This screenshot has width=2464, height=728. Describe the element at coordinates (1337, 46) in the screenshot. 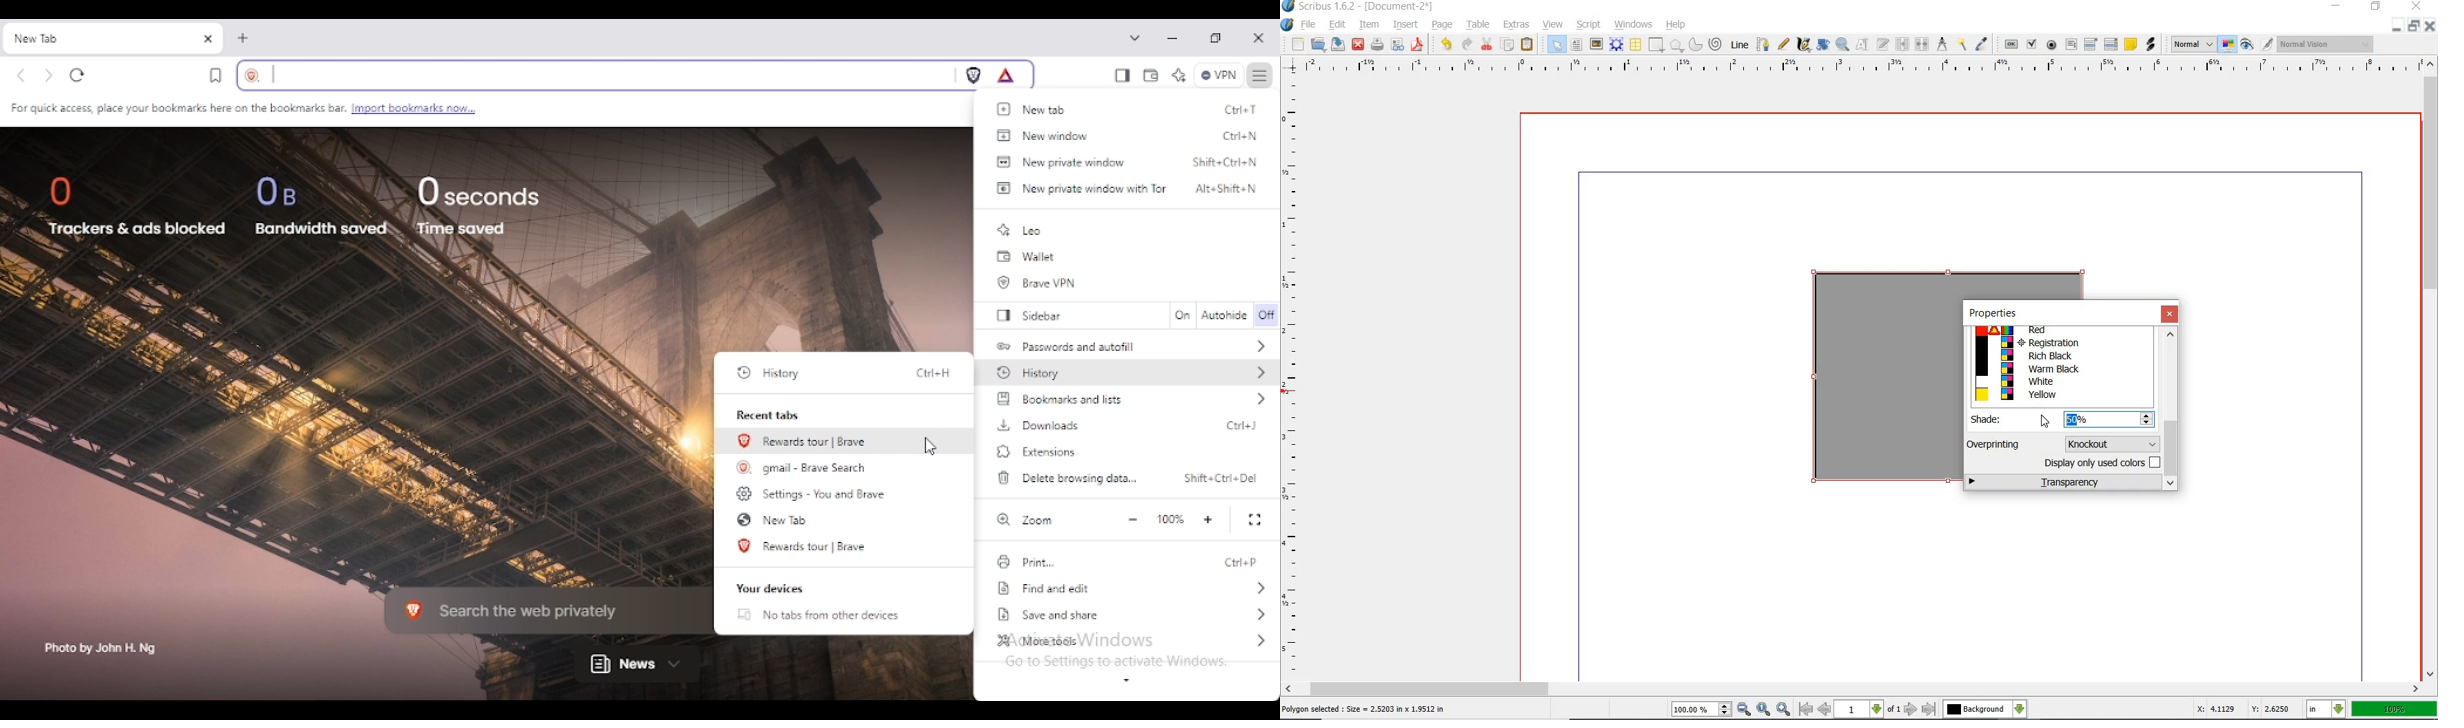

I see `save` at that location.